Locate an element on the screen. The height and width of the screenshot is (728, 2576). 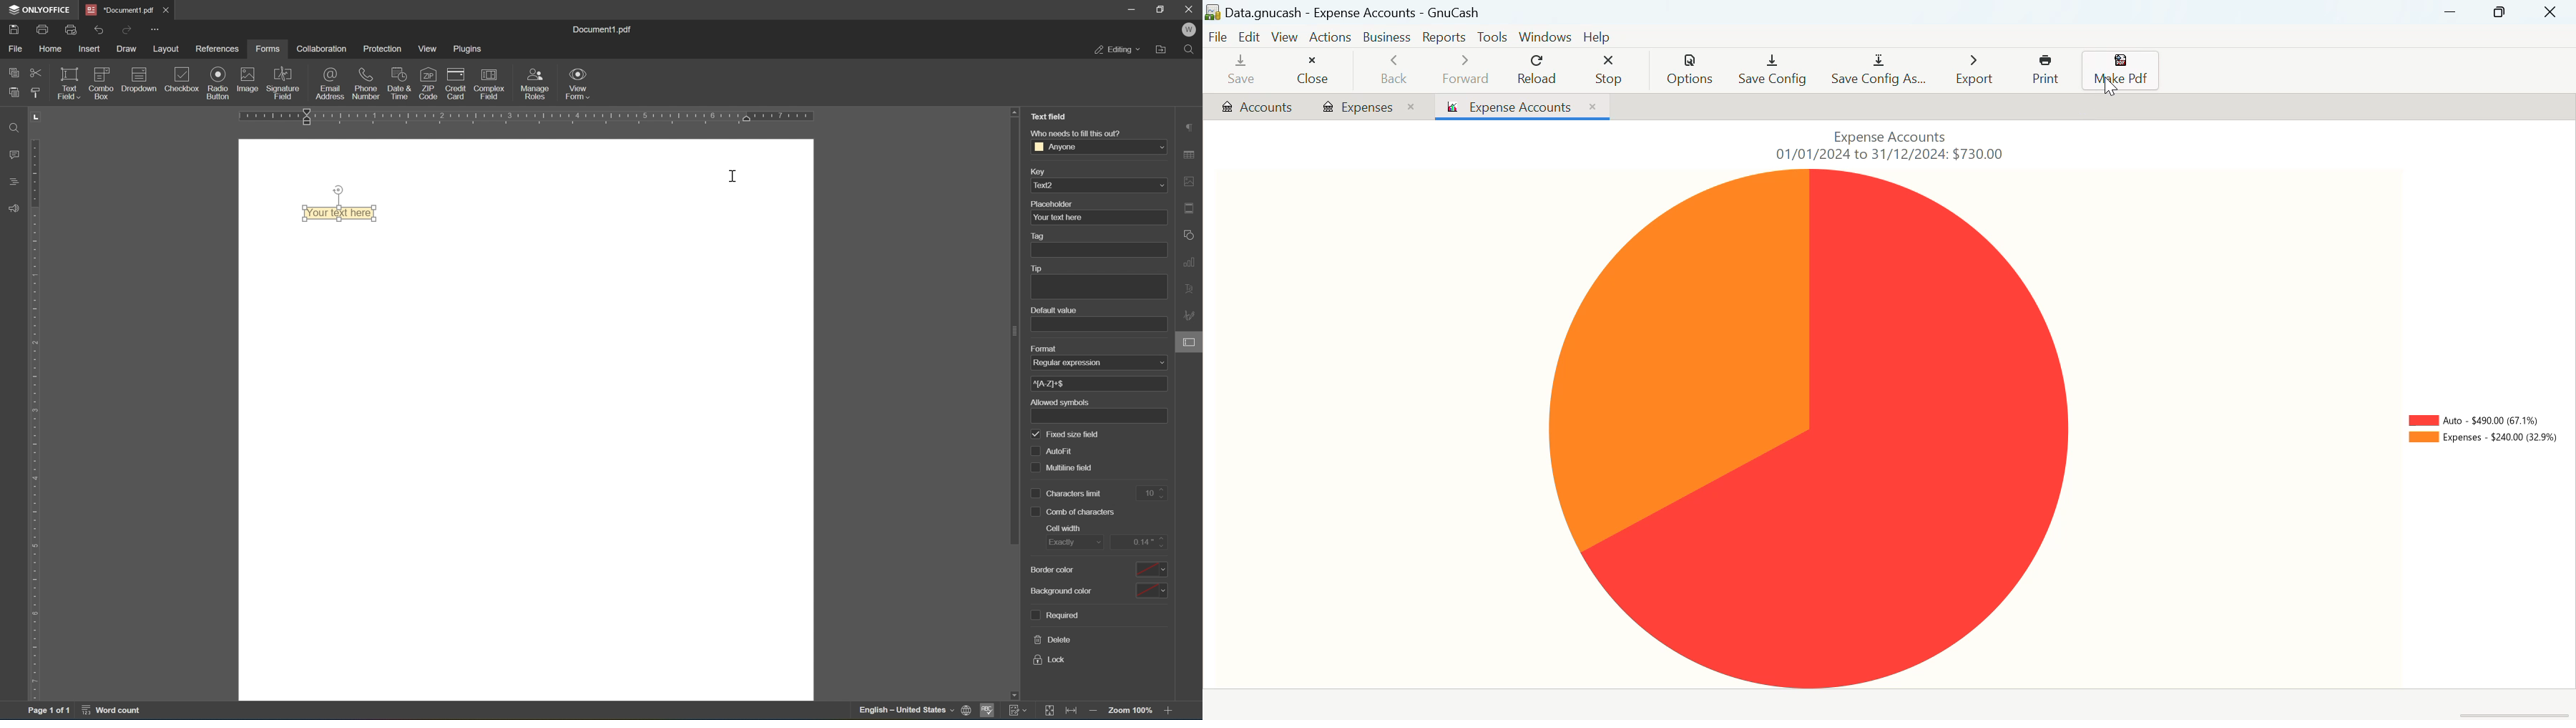
Business is located at coordinates (1389, 37).